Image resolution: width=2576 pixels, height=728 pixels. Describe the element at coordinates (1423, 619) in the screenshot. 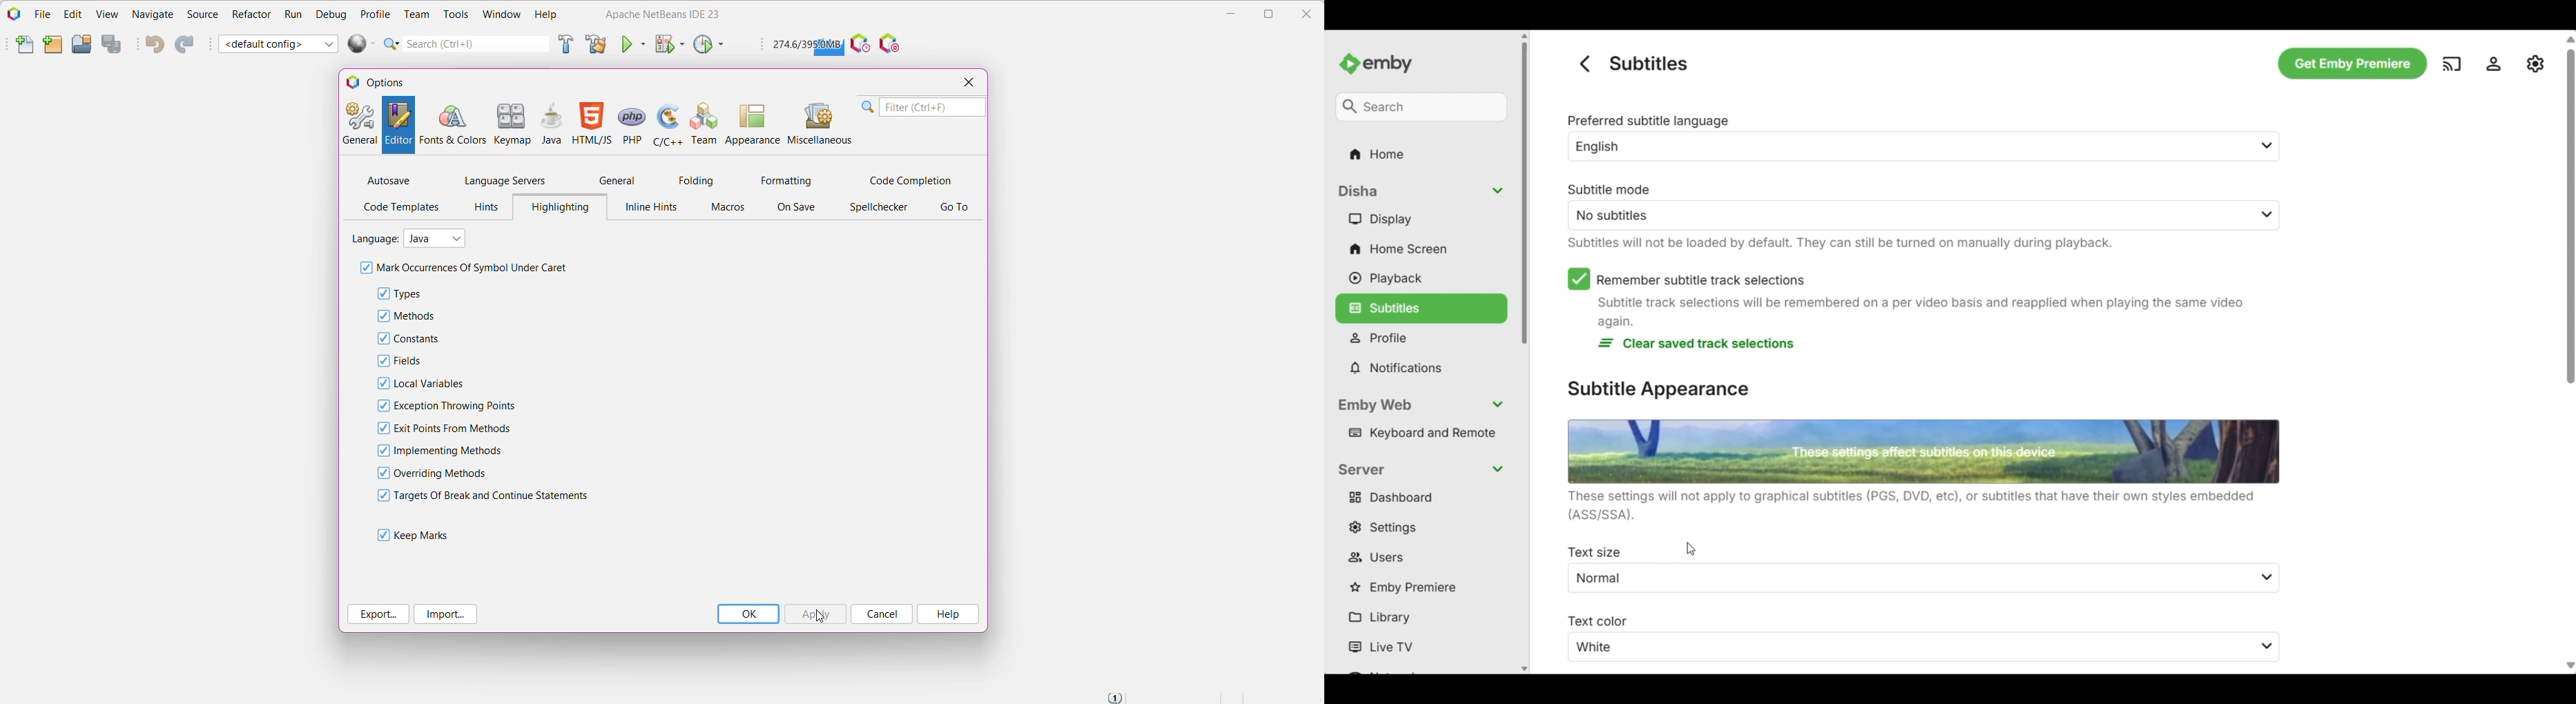

I see `Library` at that location.